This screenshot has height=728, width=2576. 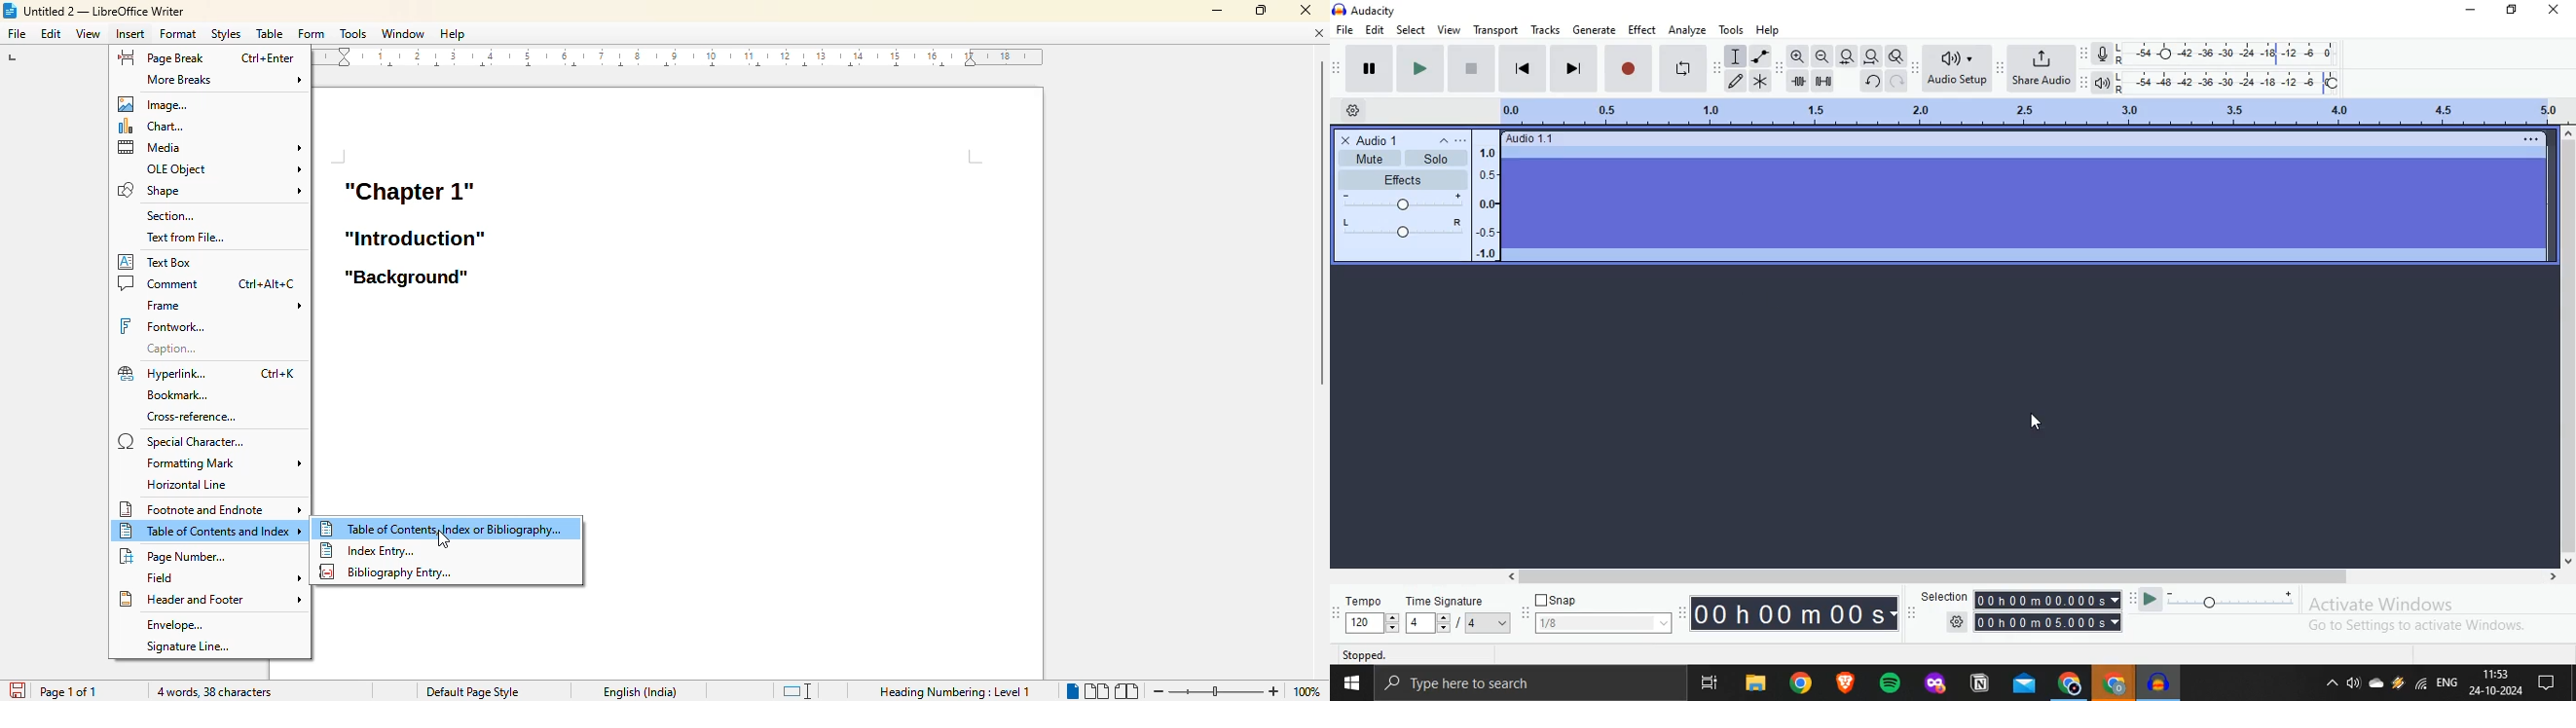 I want to click on maximize, so click(x=1260, y=10).